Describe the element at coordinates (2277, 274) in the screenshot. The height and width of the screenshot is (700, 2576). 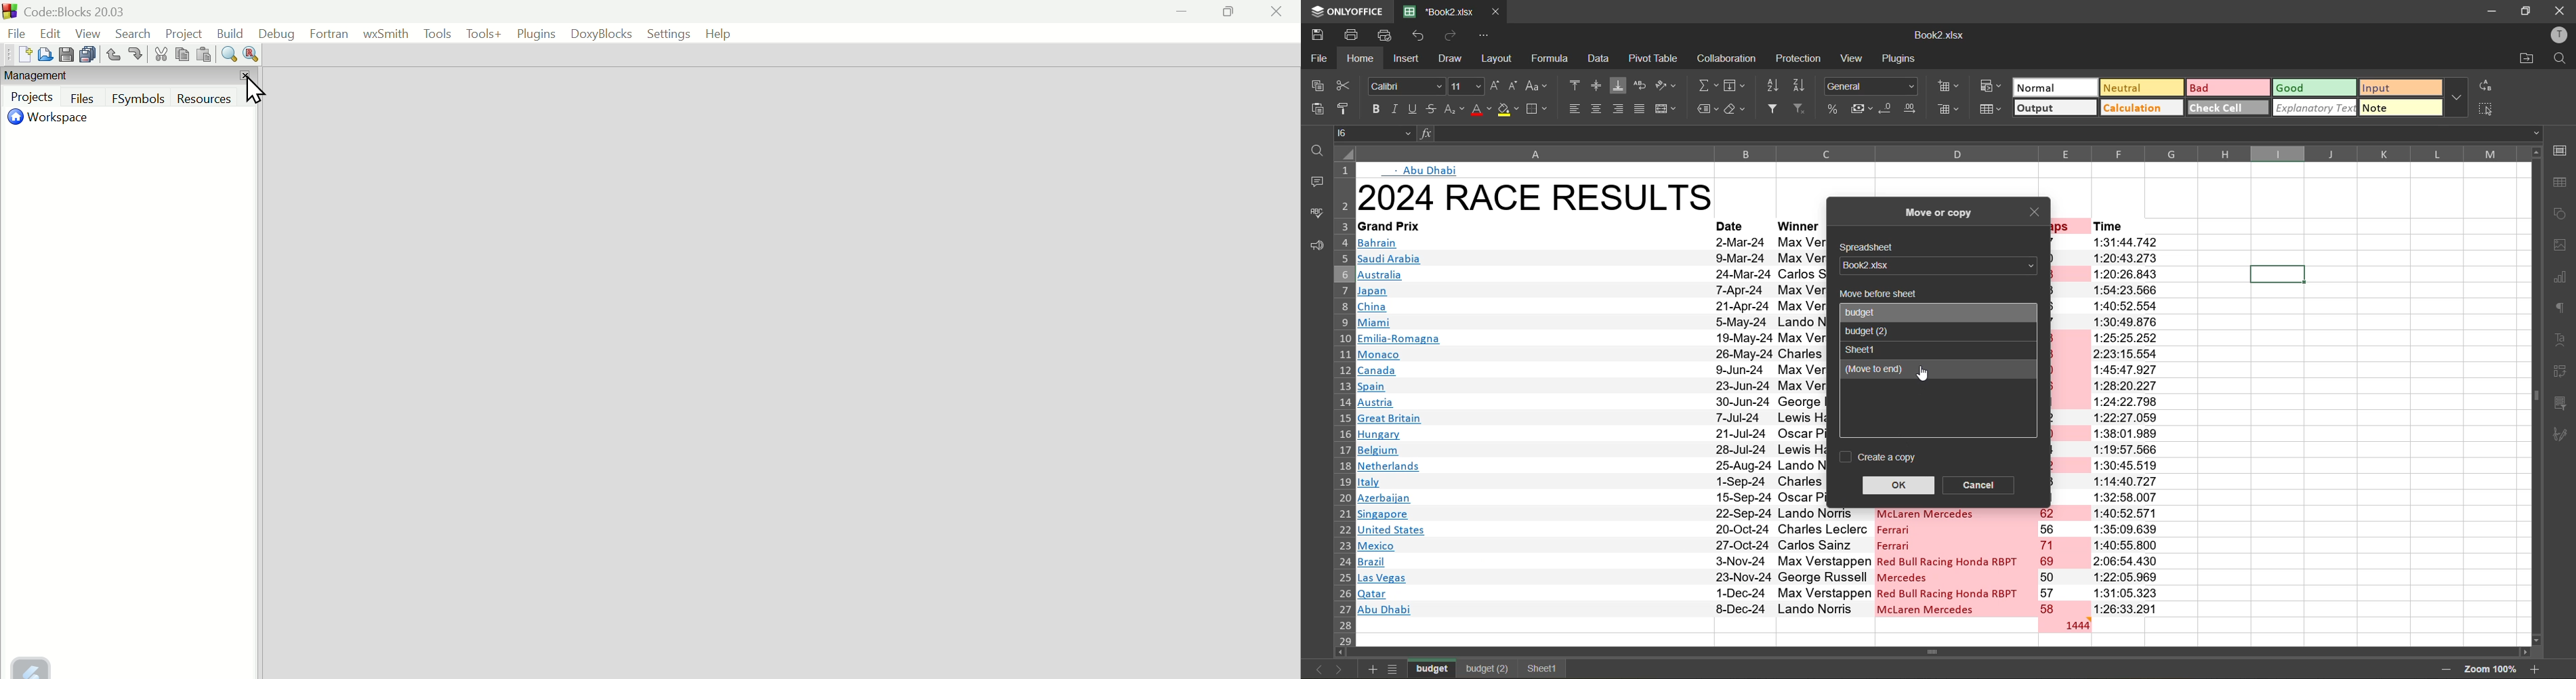
I see `selected cell` at that location.